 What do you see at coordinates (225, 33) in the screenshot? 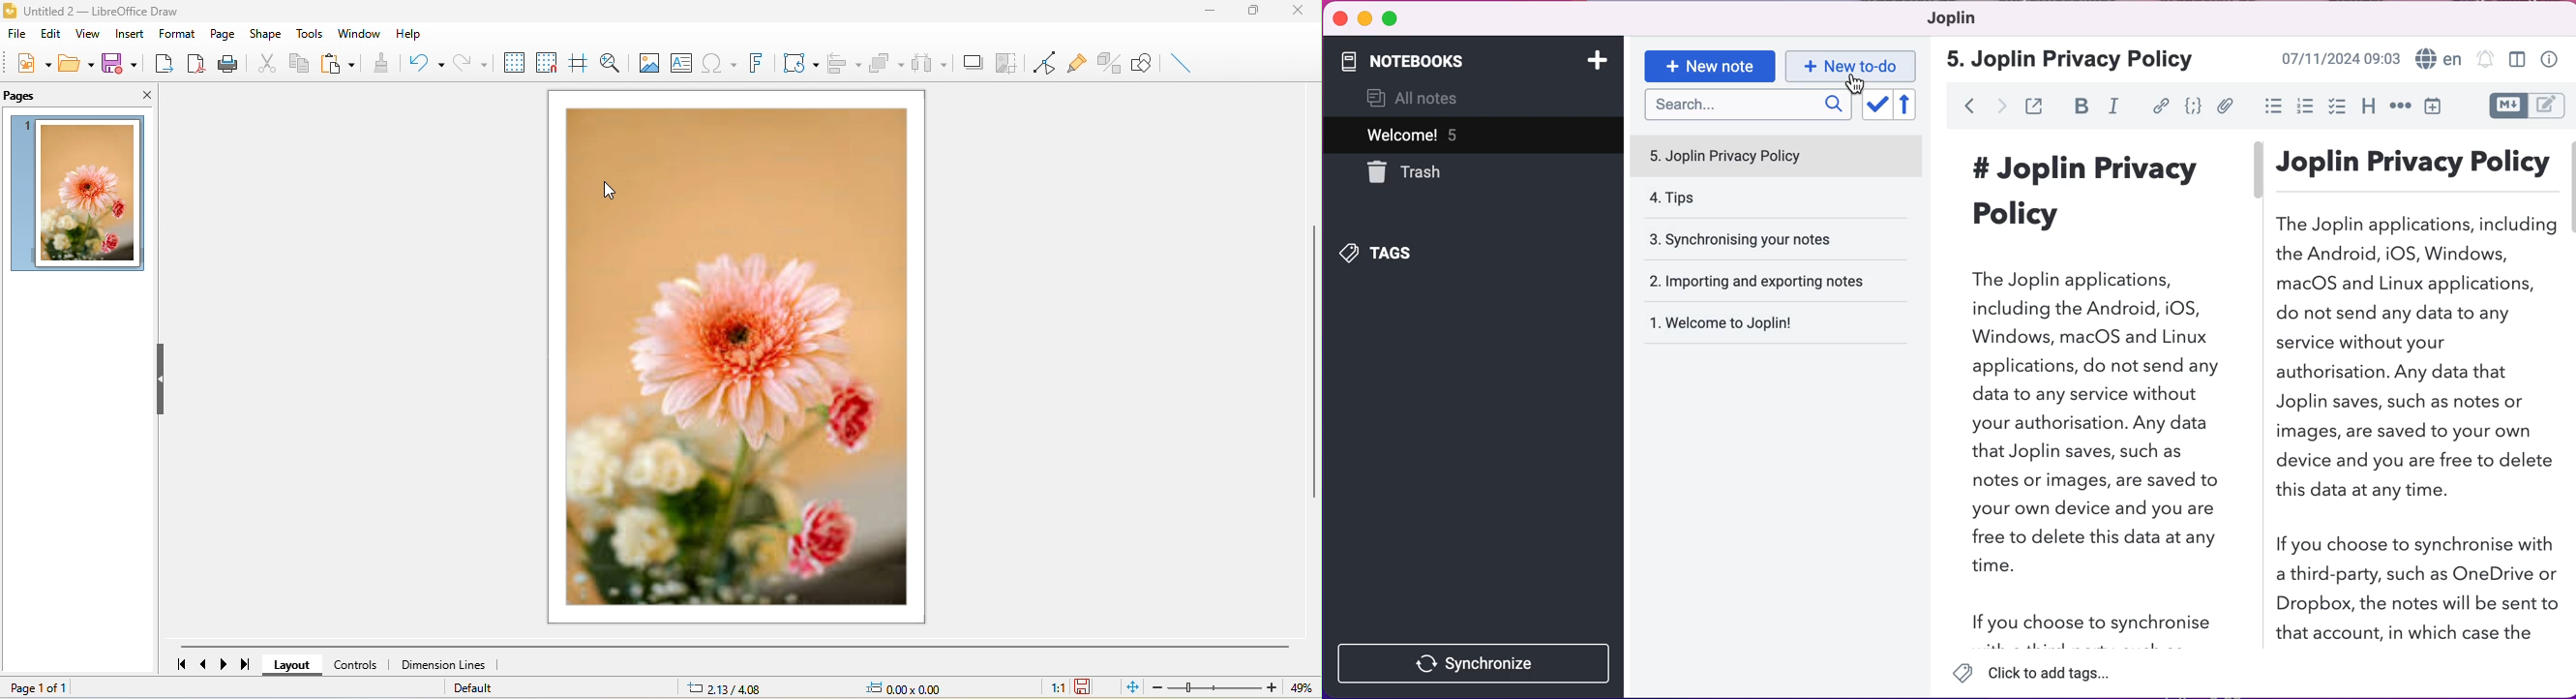
I see `page` at bounding box center [225, 33].